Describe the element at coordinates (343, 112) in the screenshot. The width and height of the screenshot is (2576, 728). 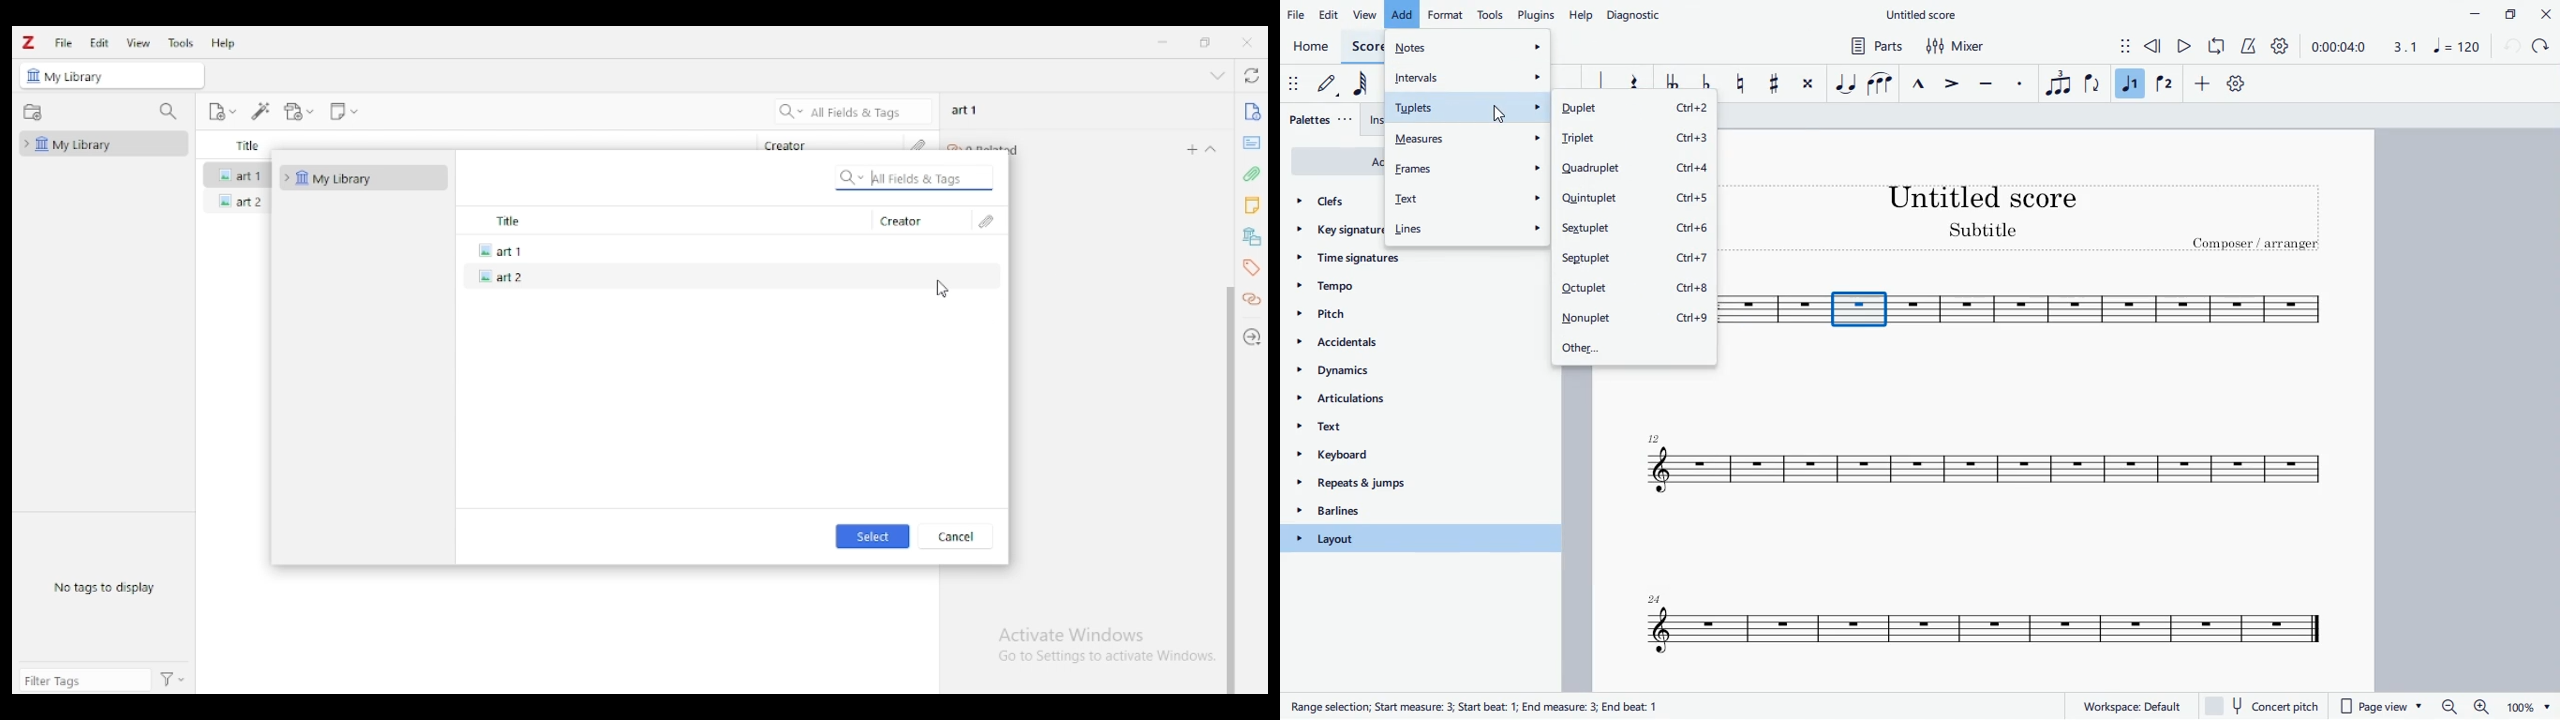
I see `new note` at that location.